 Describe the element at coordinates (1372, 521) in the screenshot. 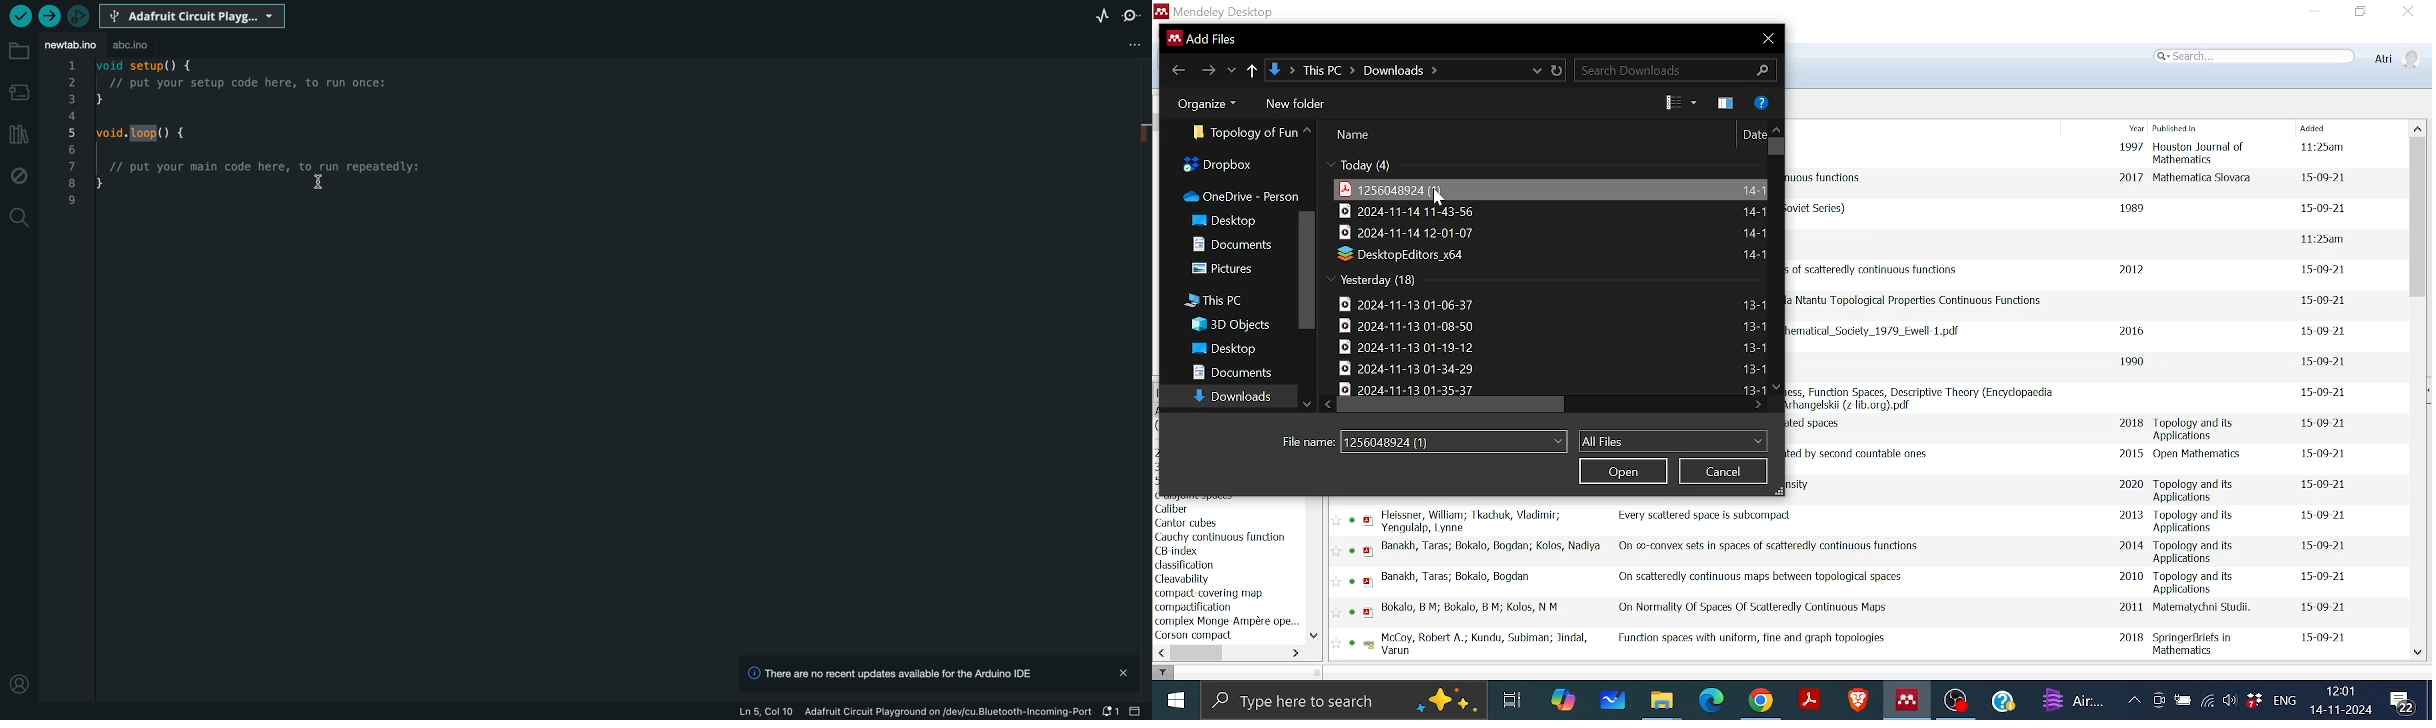

I see `pdf` at that location.